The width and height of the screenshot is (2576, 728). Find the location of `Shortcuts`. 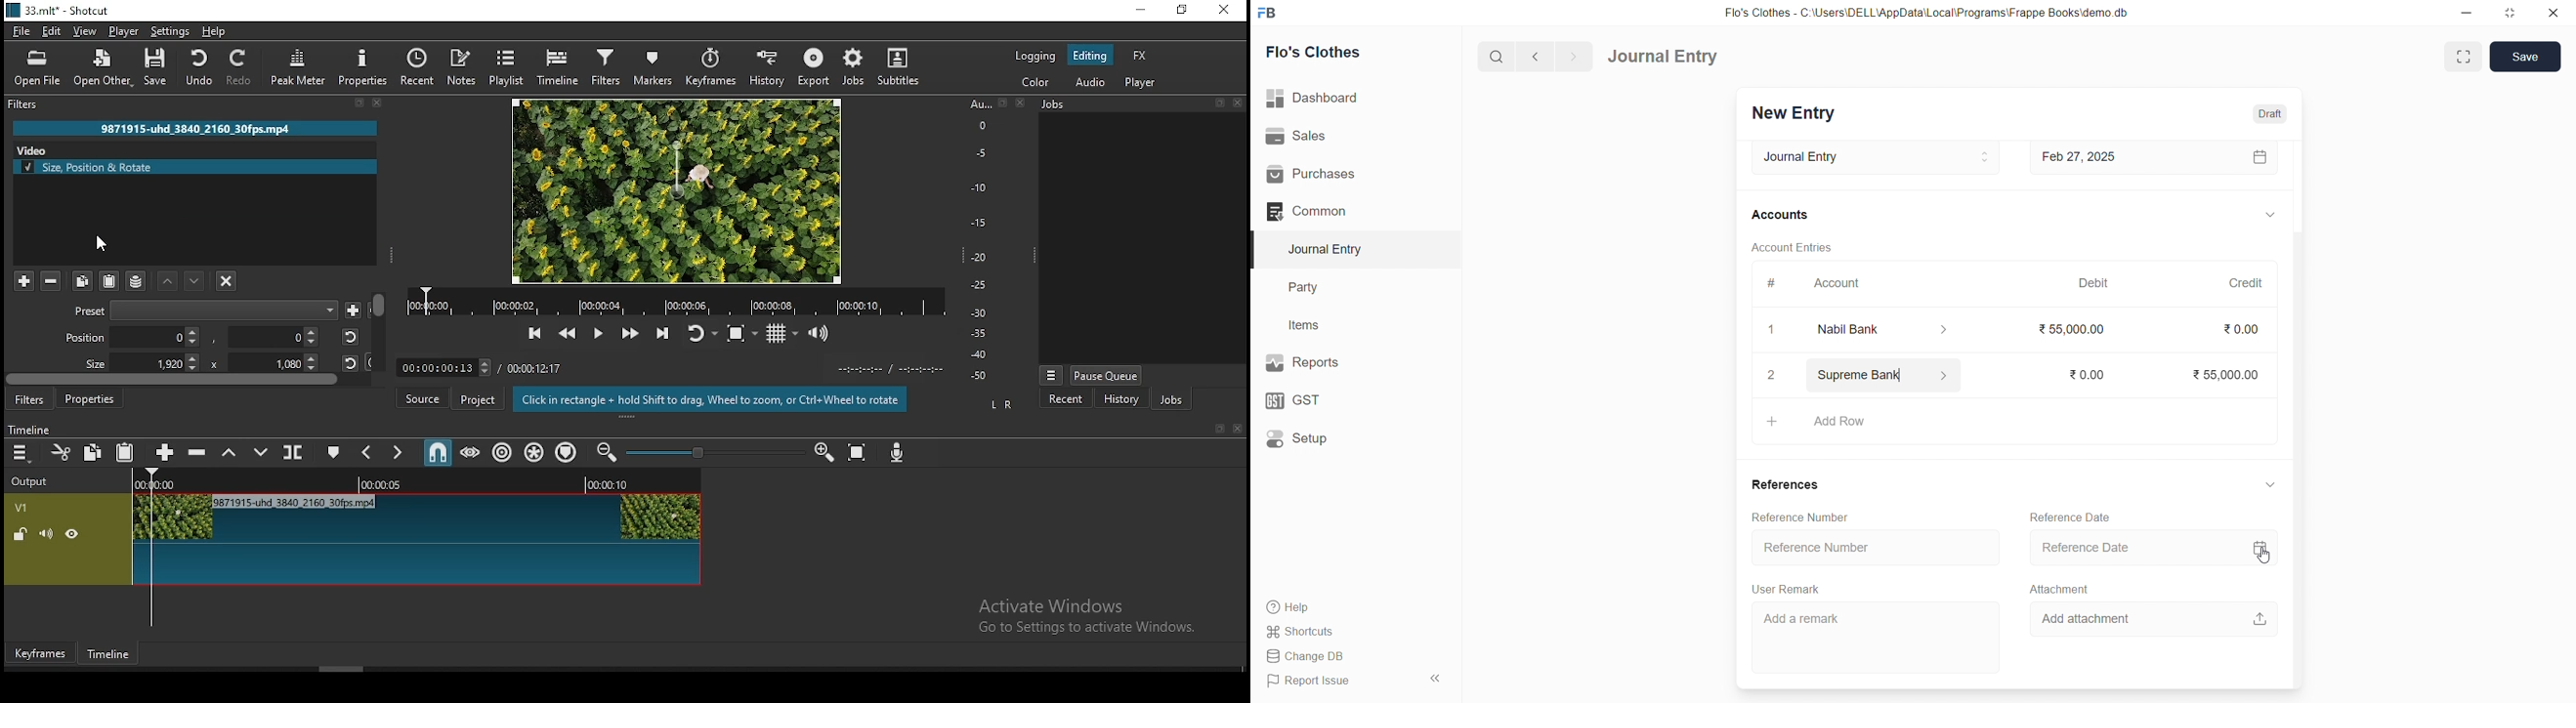

Shortcuts is located at coordinates (1334, 633).